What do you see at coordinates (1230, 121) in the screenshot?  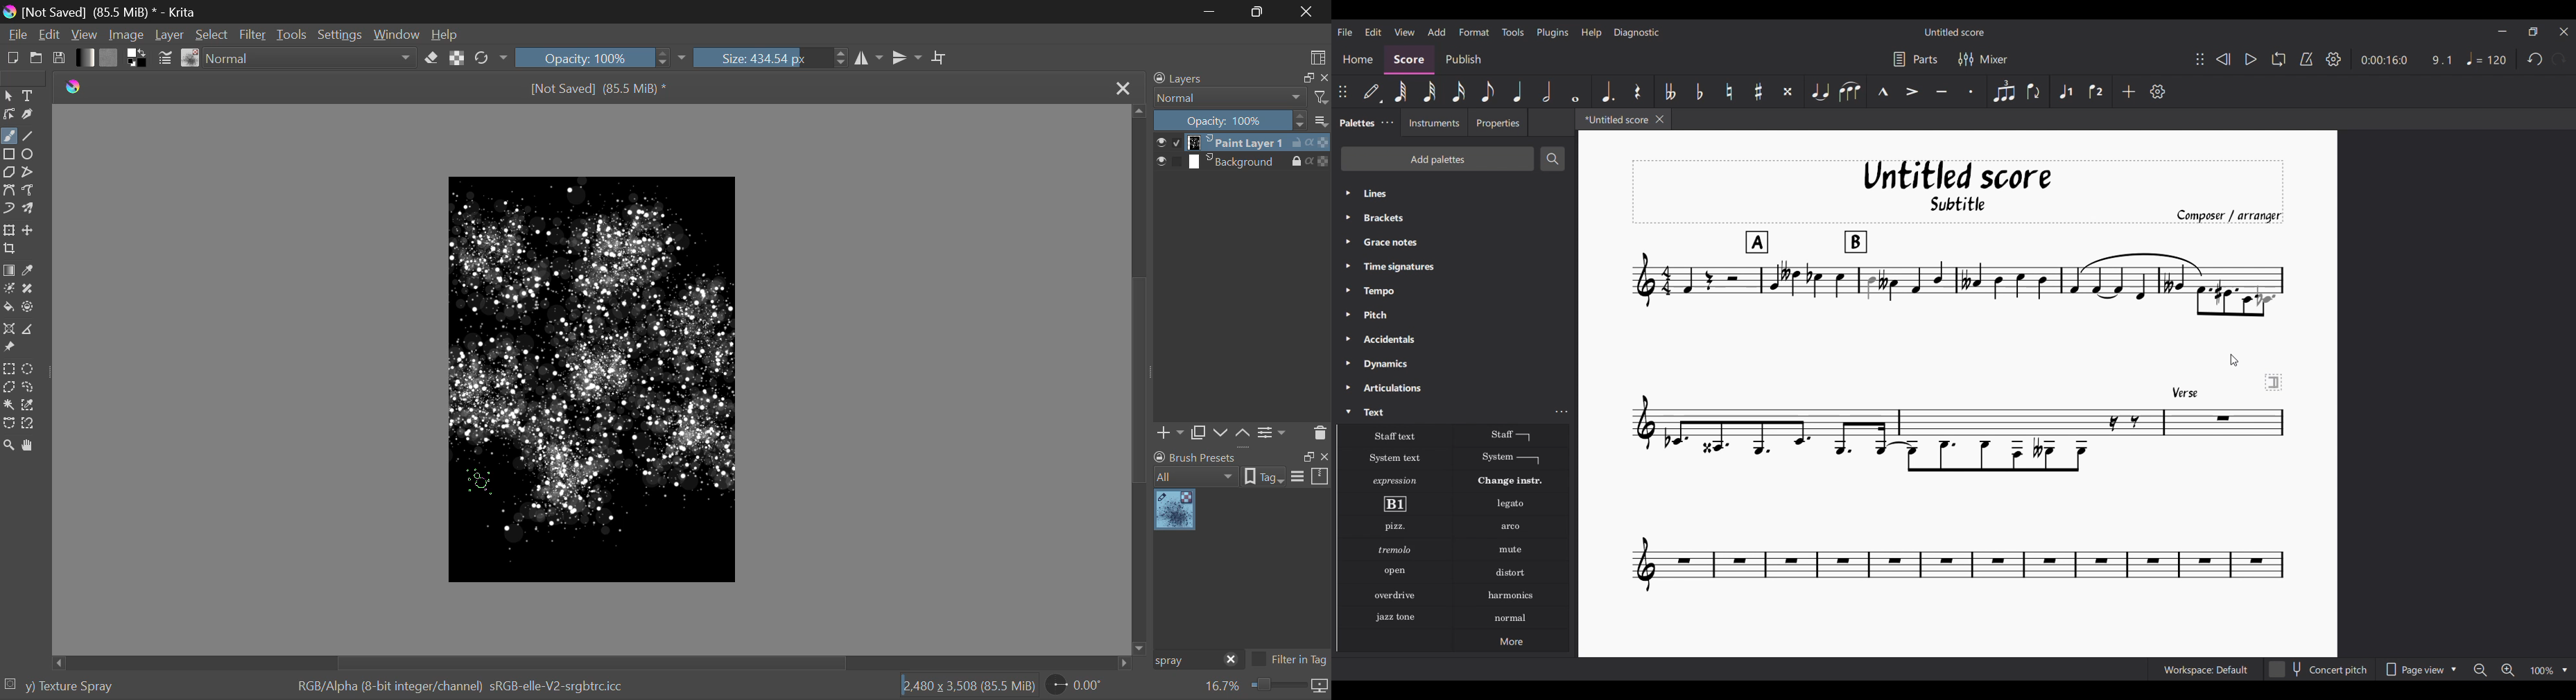 I see `Opacity: 100%` at bounding box center [1230, 121].